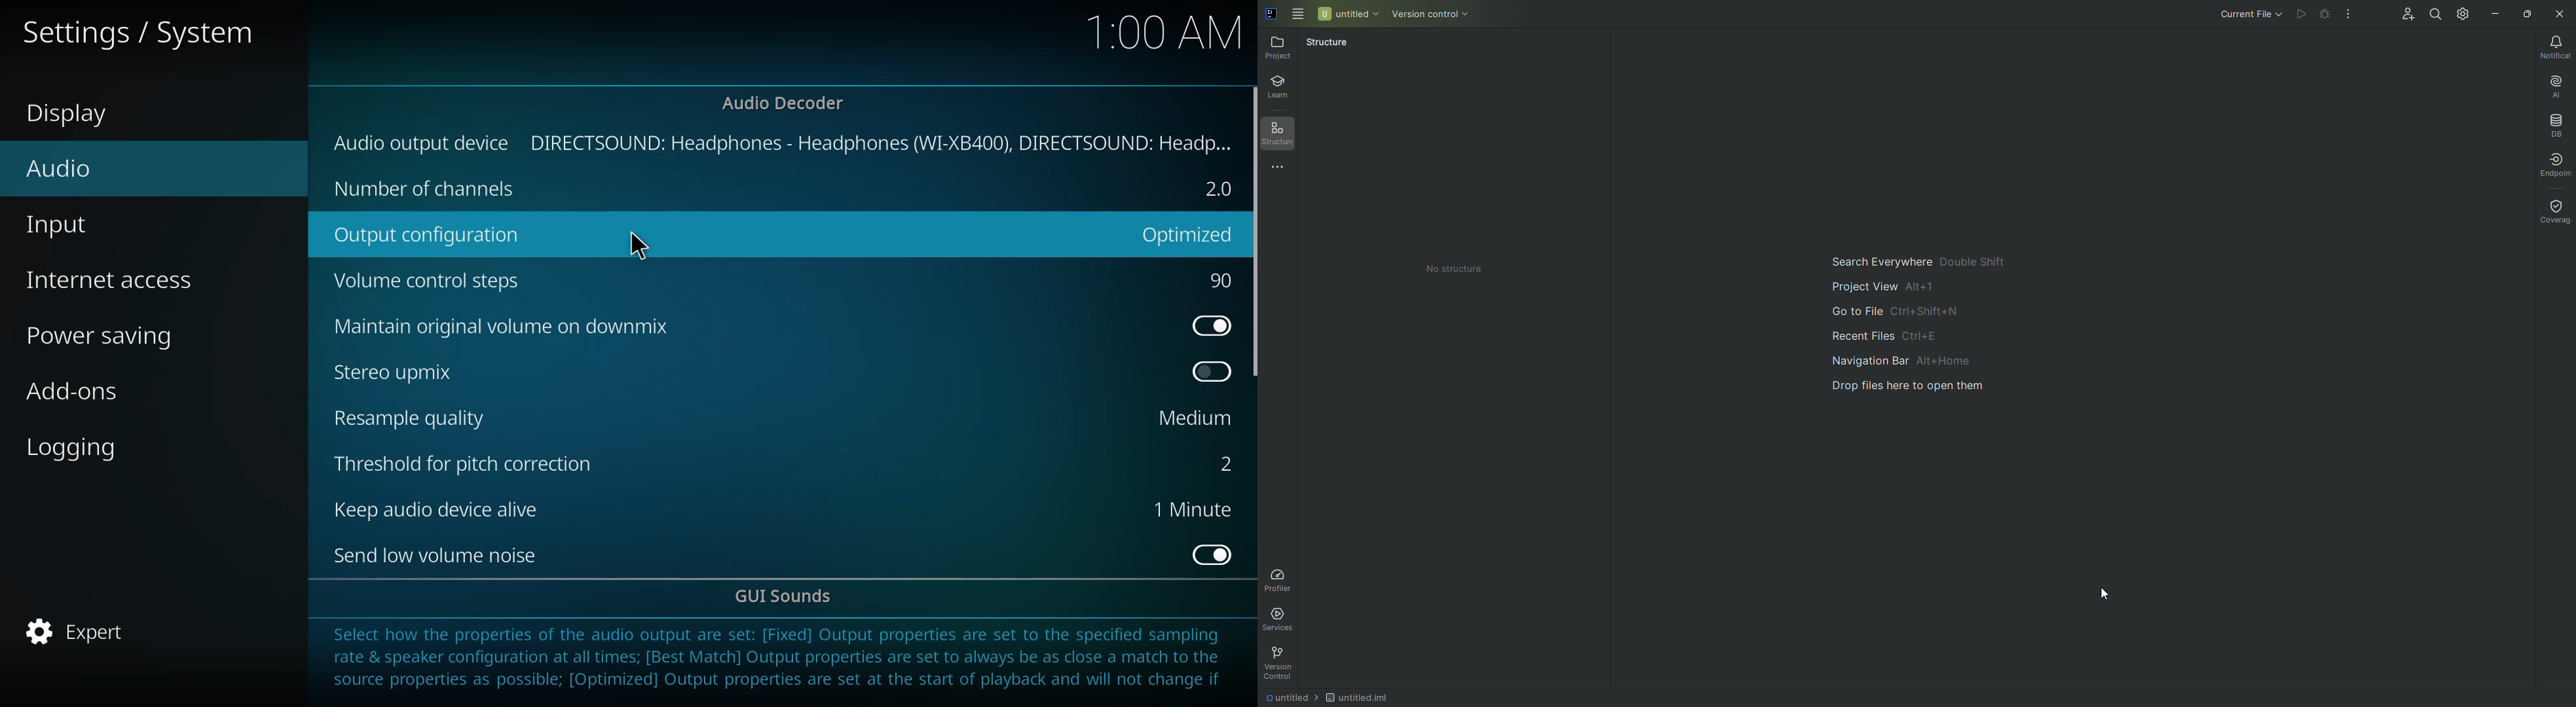 This screenshot has height=728, width=2576. Describe the element at coordinates (149, 34) in the screenshot. I see `settings` at that location.